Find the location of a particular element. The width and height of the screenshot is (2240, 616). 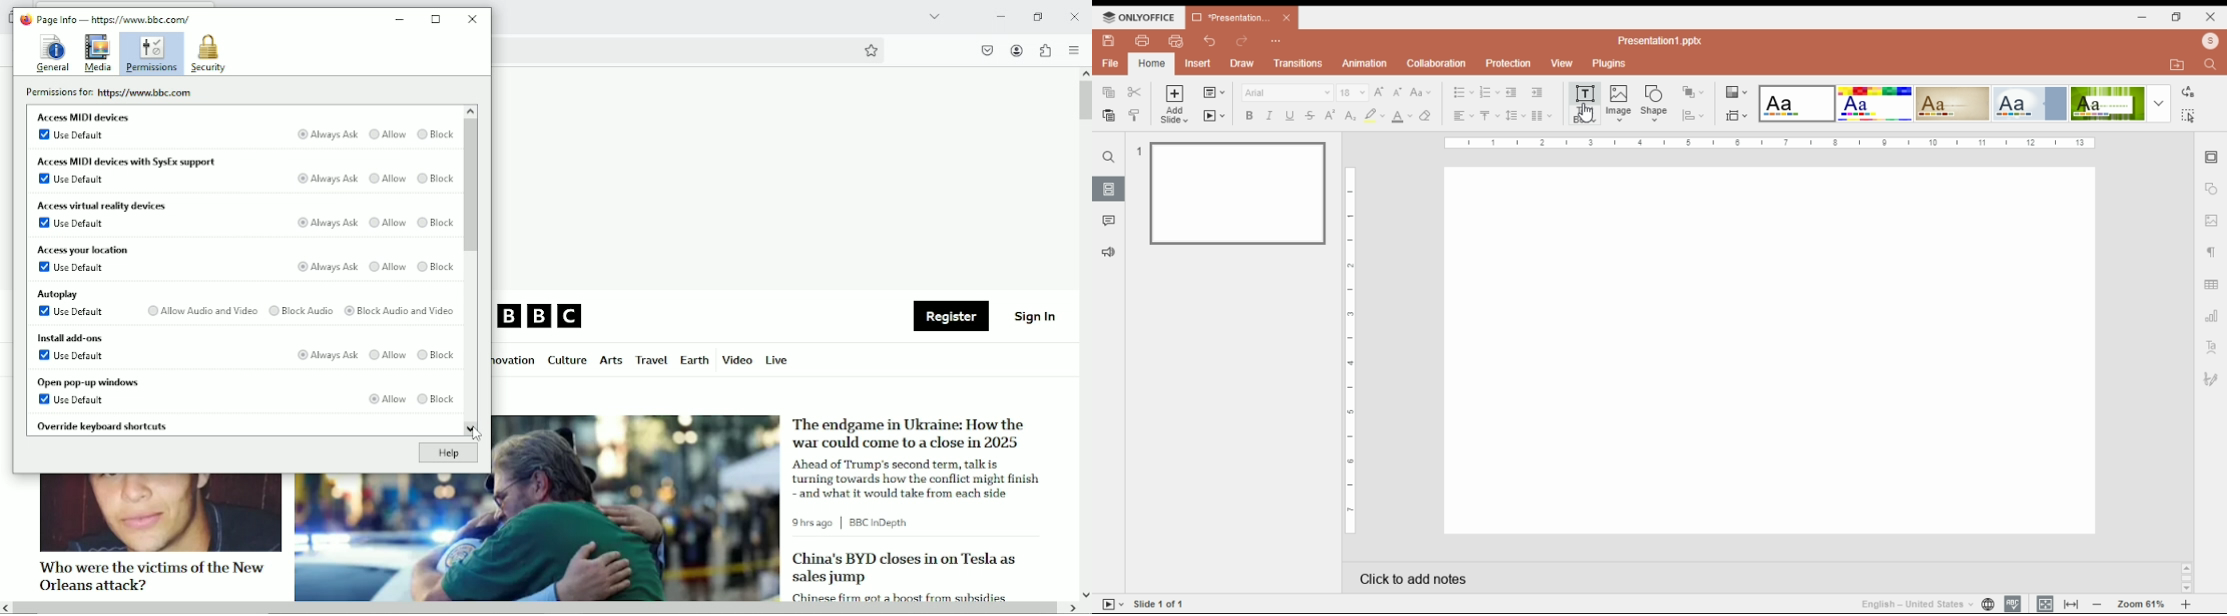

more color themes is located at coordinates (2159, 103).